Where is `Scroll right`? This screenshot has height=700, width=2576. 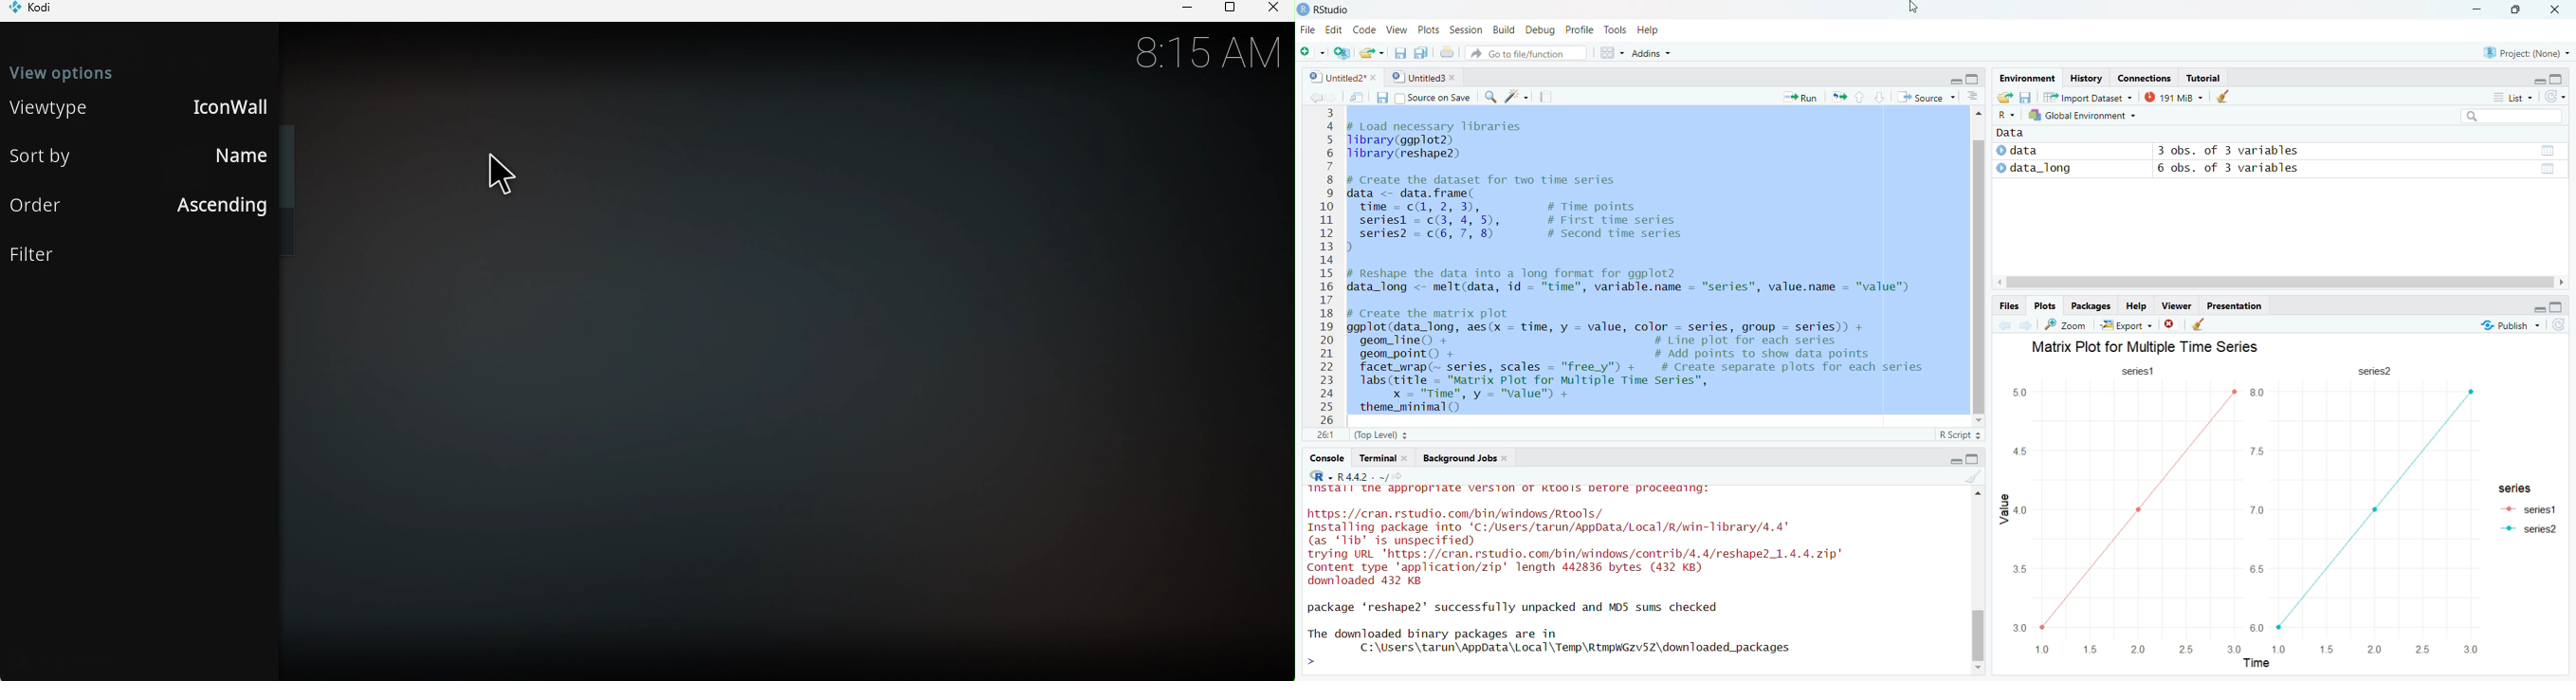 Scroll right is located at coordinates (1999, 284).